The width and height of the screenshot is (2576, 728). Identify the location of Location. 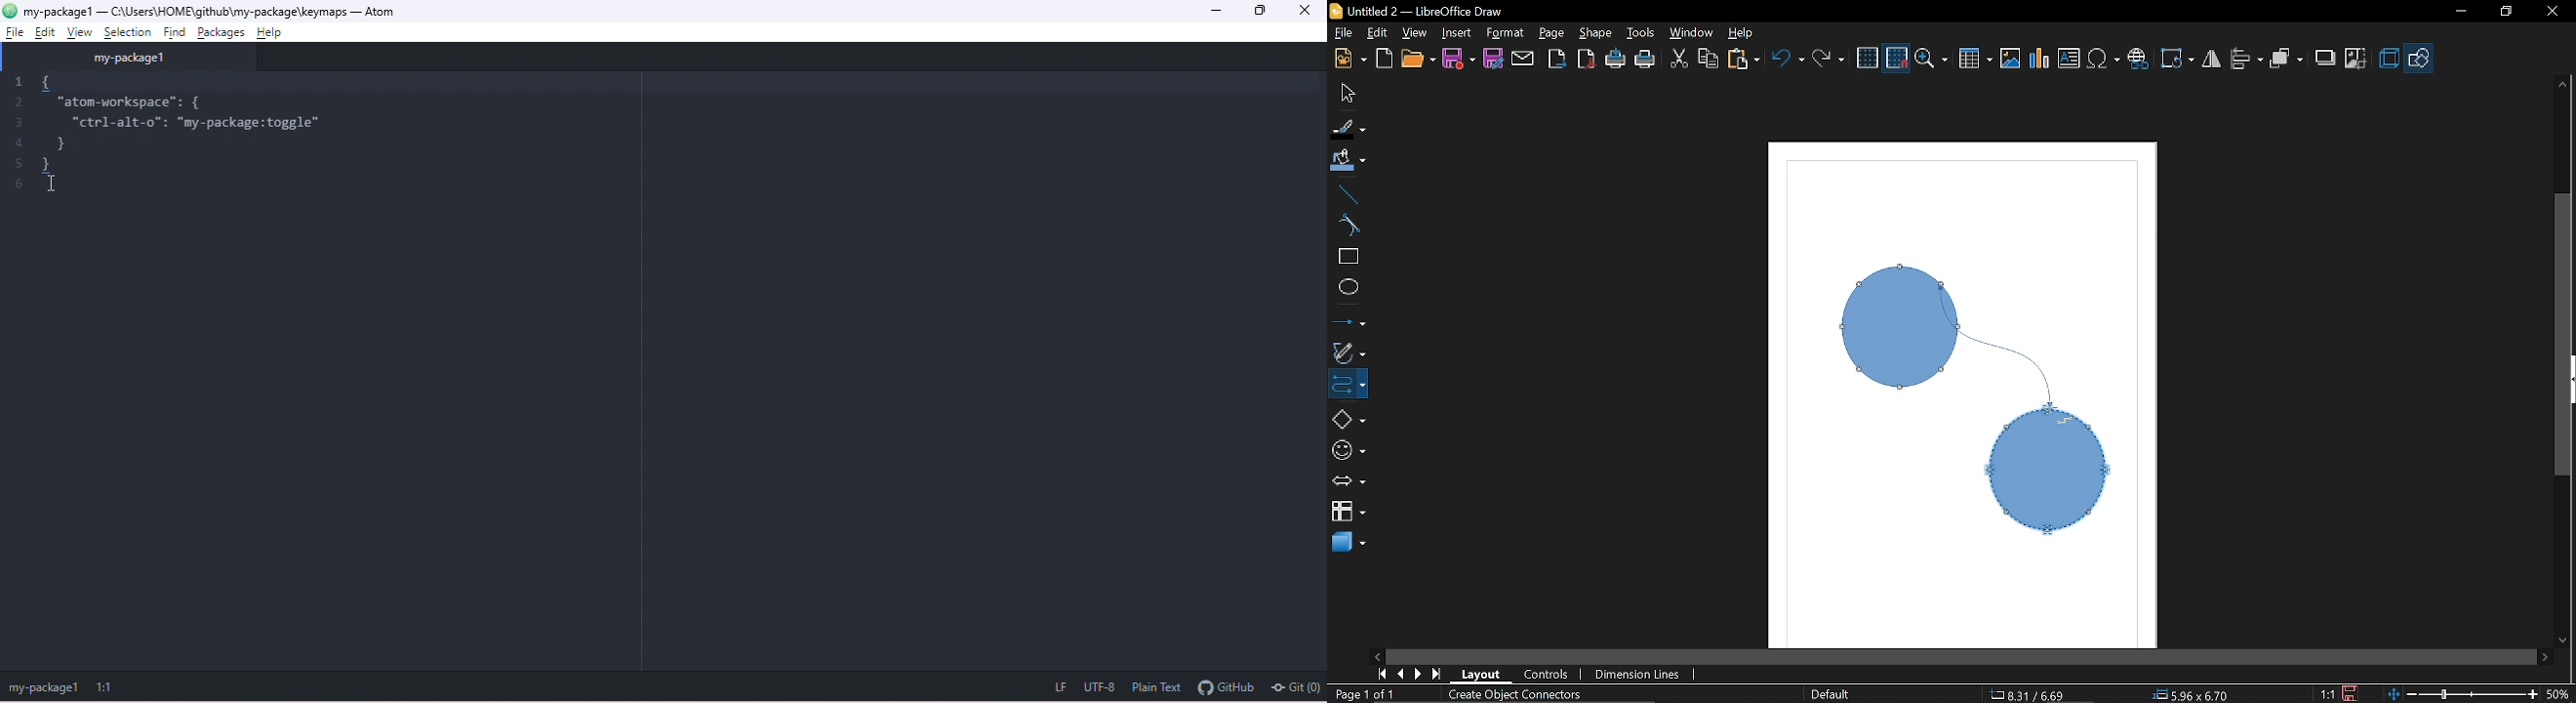
(2194, 694).